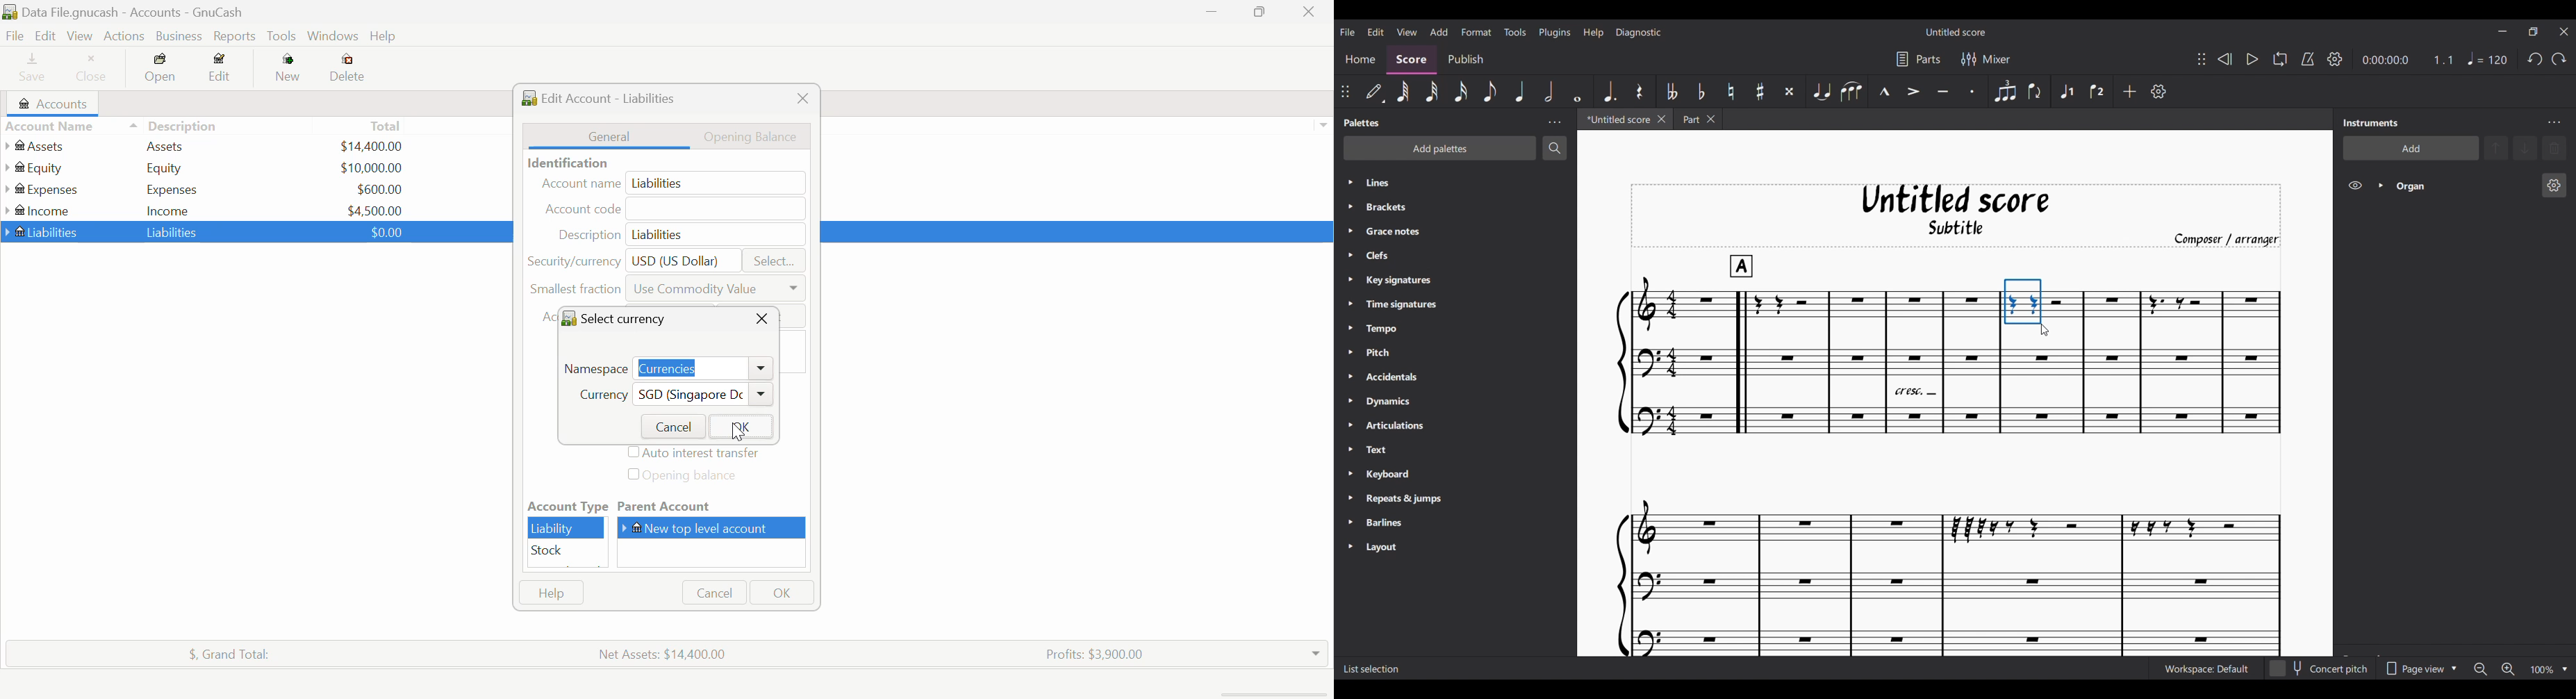 The image size is (2576, 700). I want to click on General, so click(609, 135).